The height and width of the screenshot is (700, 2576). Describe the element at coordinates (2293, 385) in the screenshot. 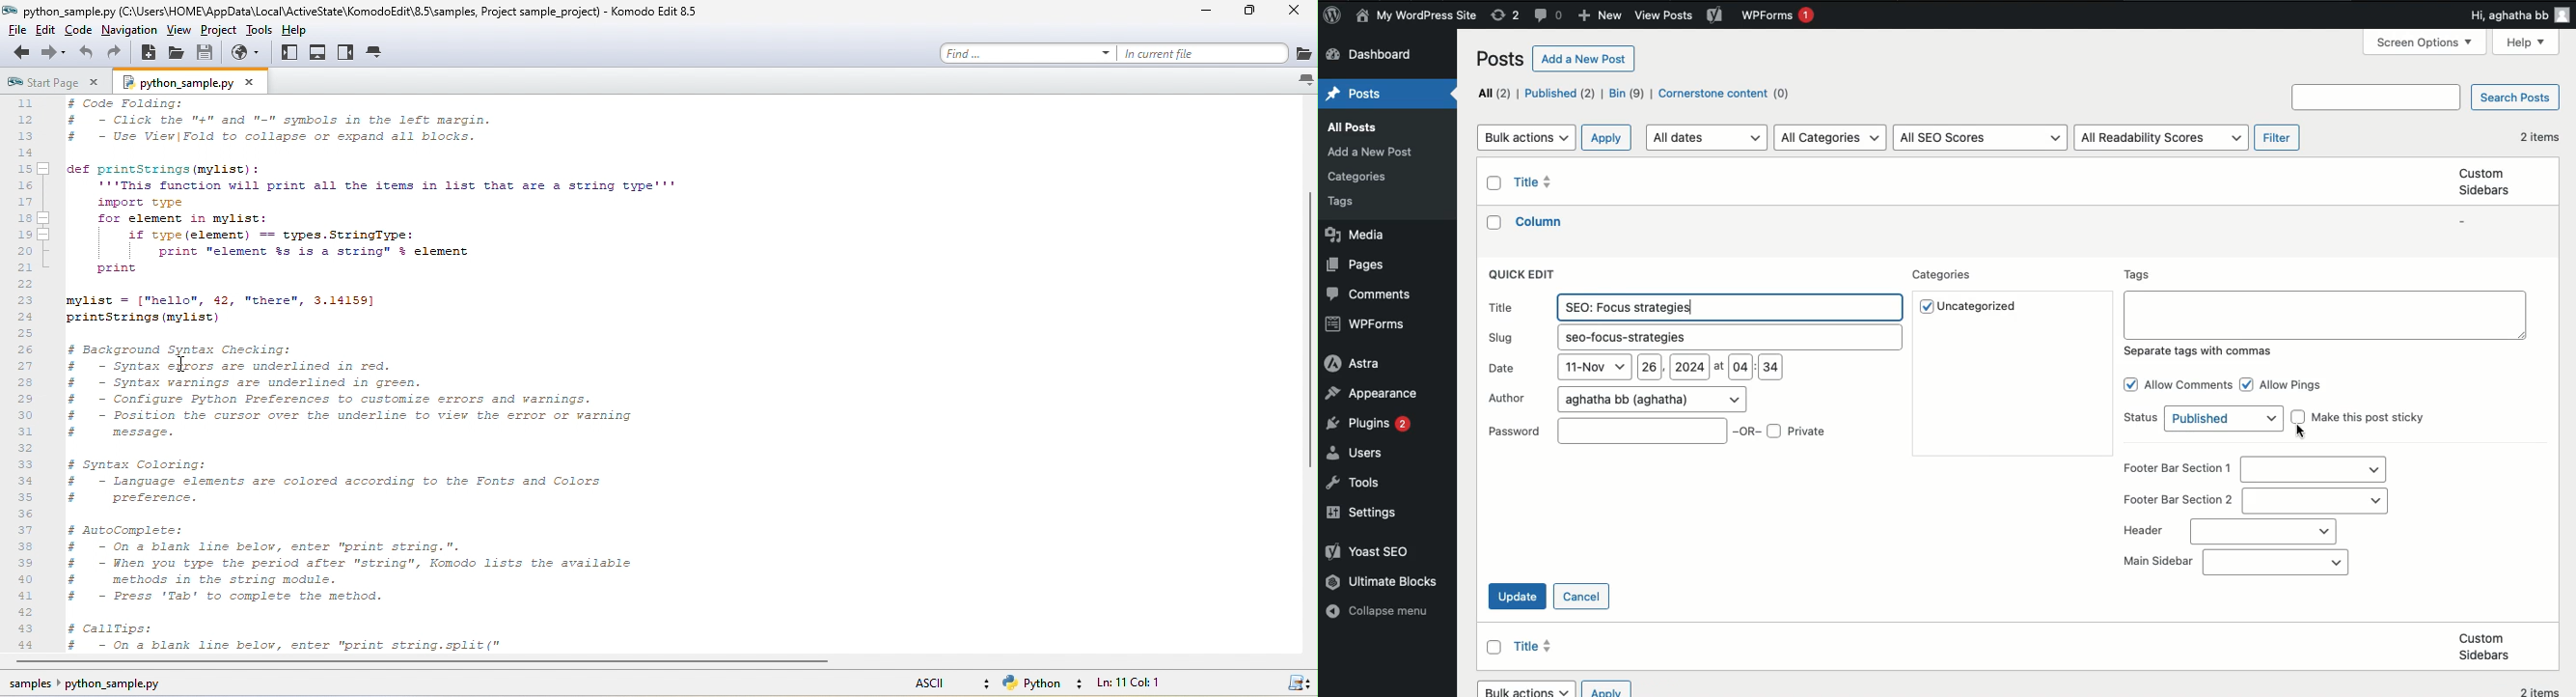

I see `All pings` at that location.